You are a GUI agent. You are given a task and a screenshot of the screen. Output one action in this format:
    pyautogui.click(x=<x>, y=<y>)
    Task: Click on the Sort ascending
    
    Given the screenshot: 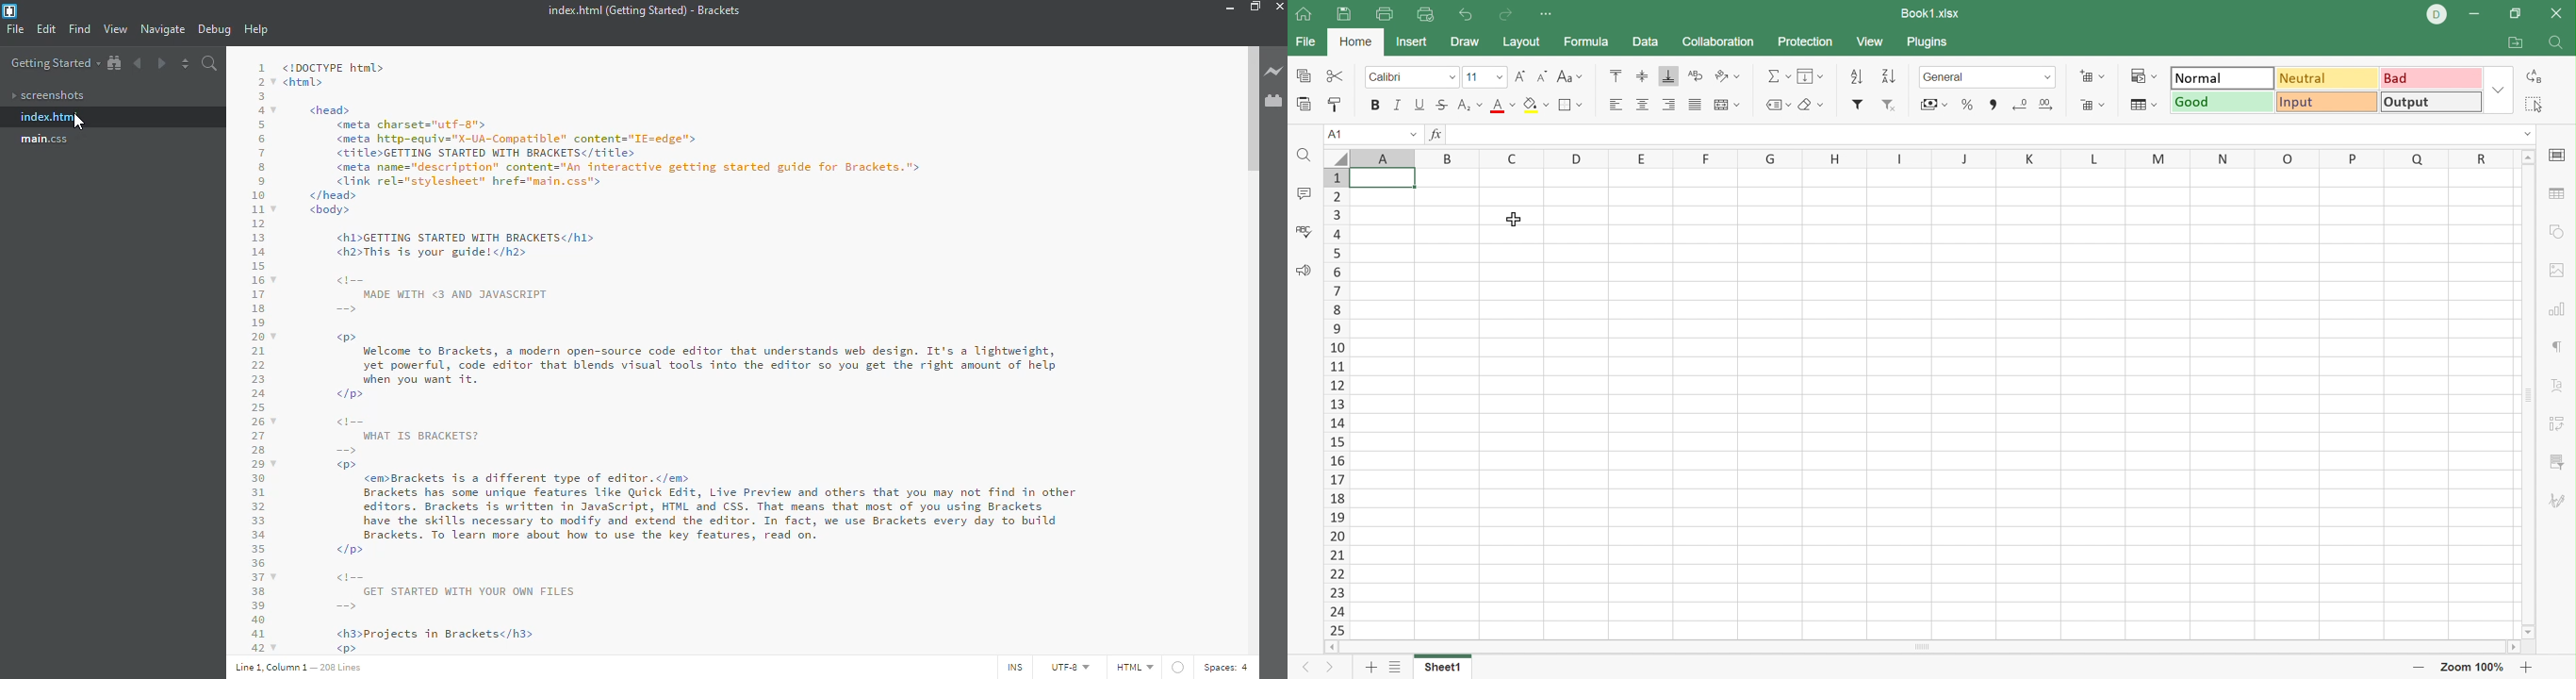 What is the action you would take?
    pyautogui.click(x=1856, y=75)
    